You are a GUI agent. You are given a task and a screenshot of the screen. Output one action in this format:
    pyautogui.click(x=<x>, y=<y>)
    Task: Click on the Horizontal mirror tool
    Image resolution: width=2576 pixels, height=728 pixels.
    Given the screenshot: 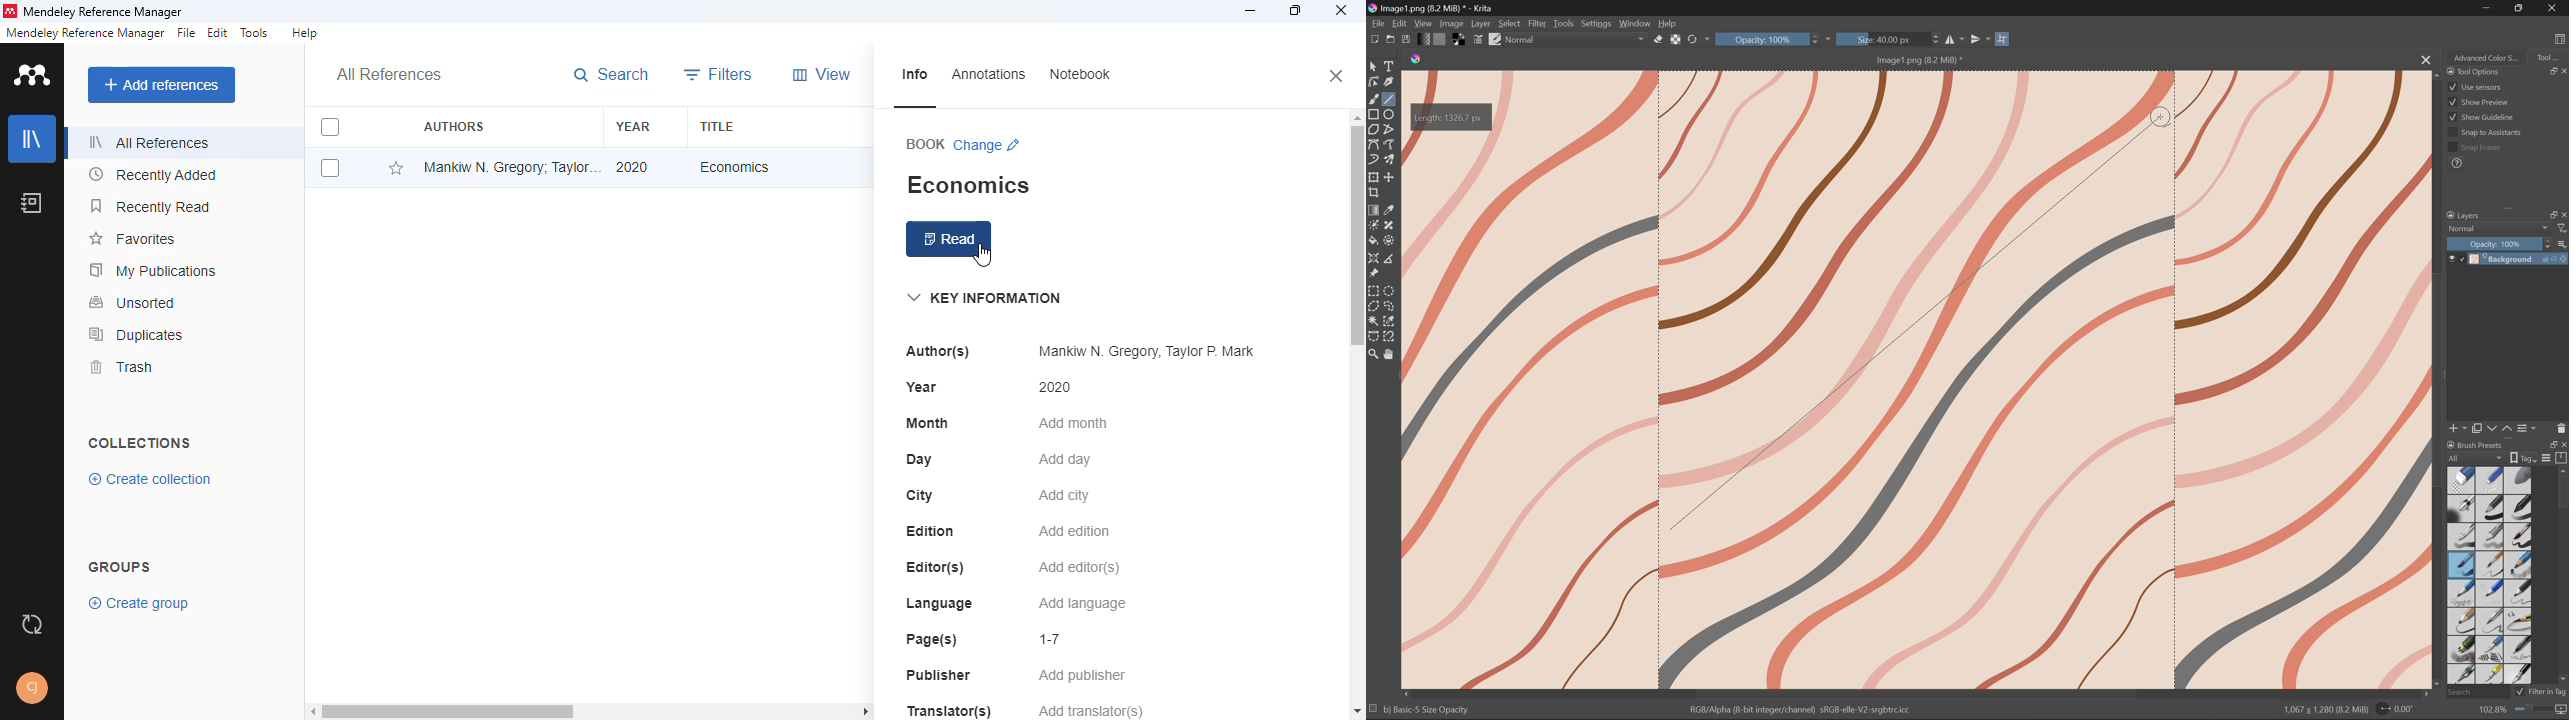 What is the action you would take?
    pyautogui.click(x=1954, y=39)
    